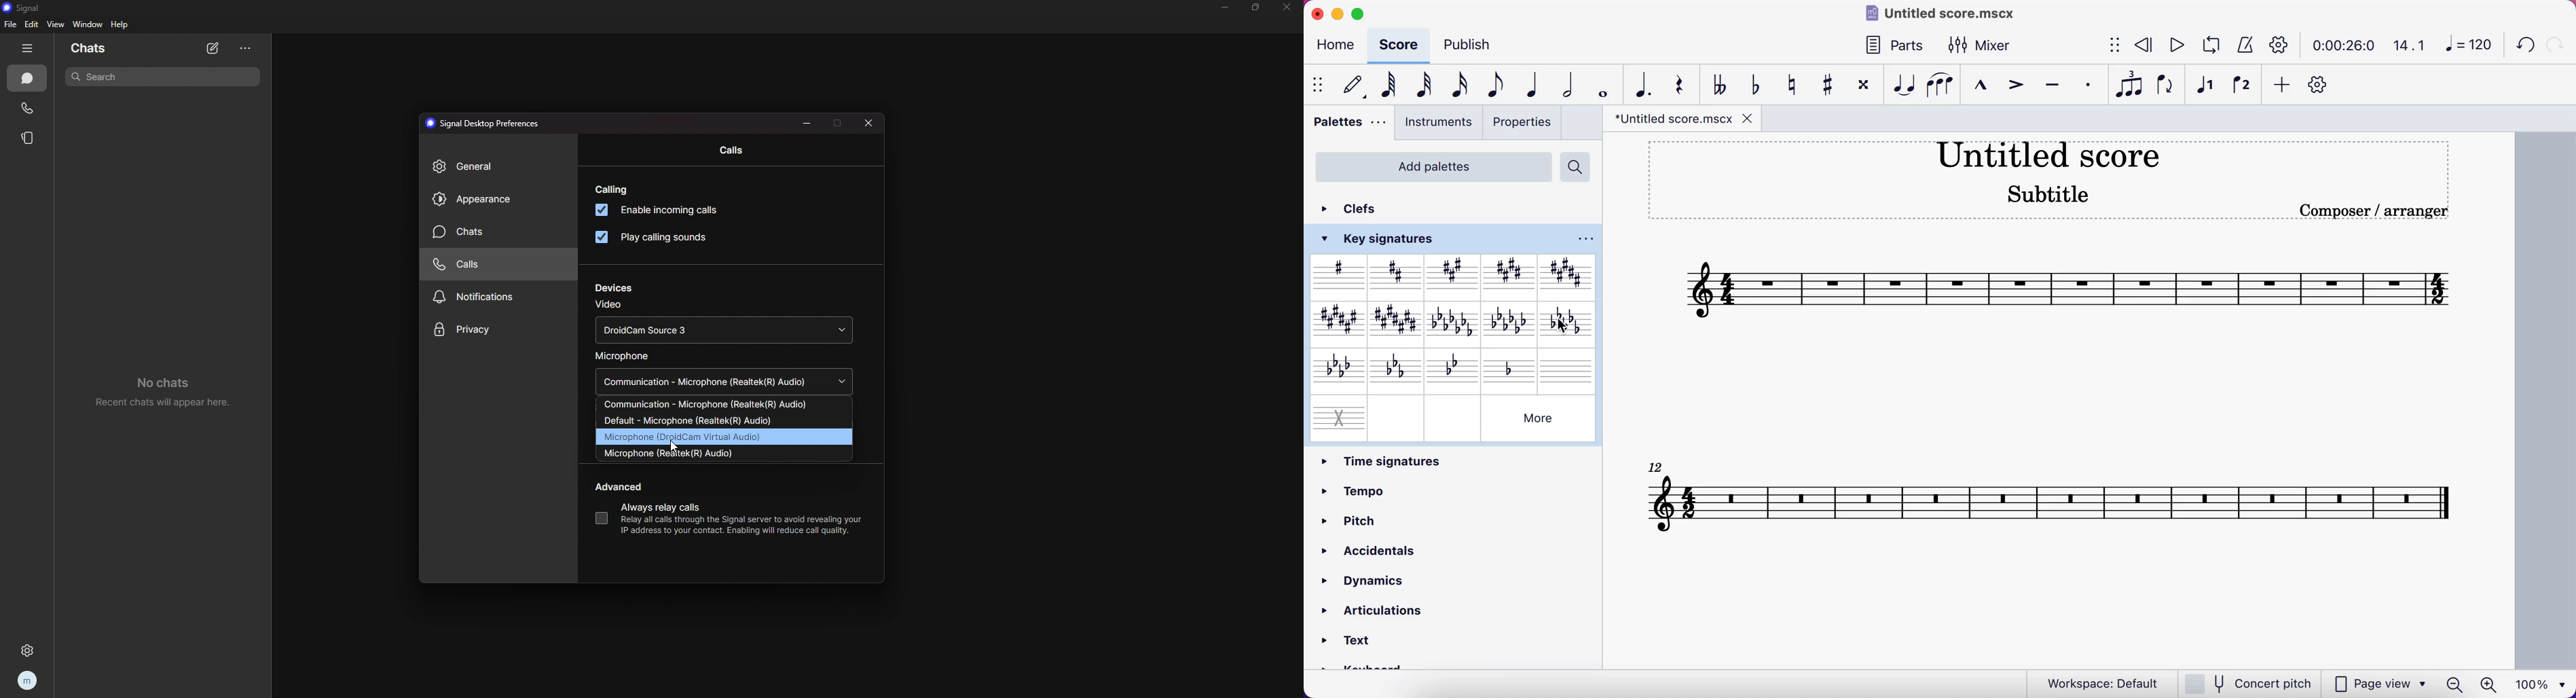 This screenshot has height=700, width=2576. I want to click on voice 1, so click(2209, 88).